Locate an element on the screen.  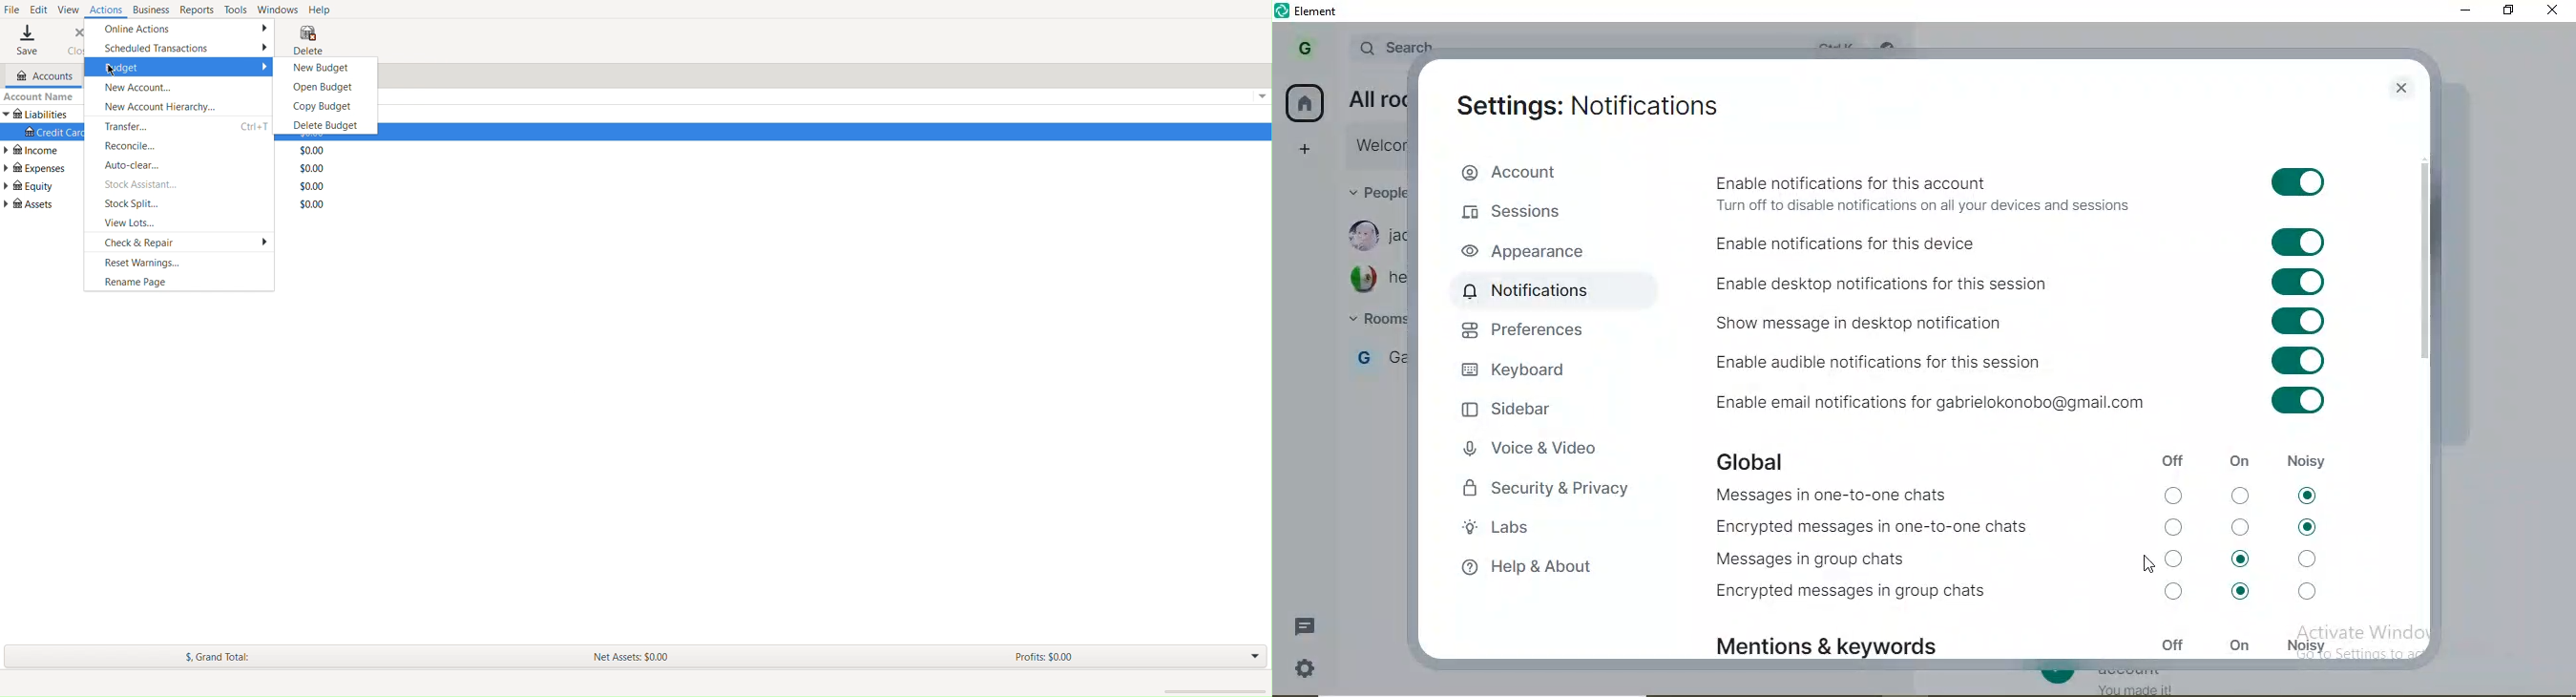
show message indesktop notification is located at coordinates (1962, 322).